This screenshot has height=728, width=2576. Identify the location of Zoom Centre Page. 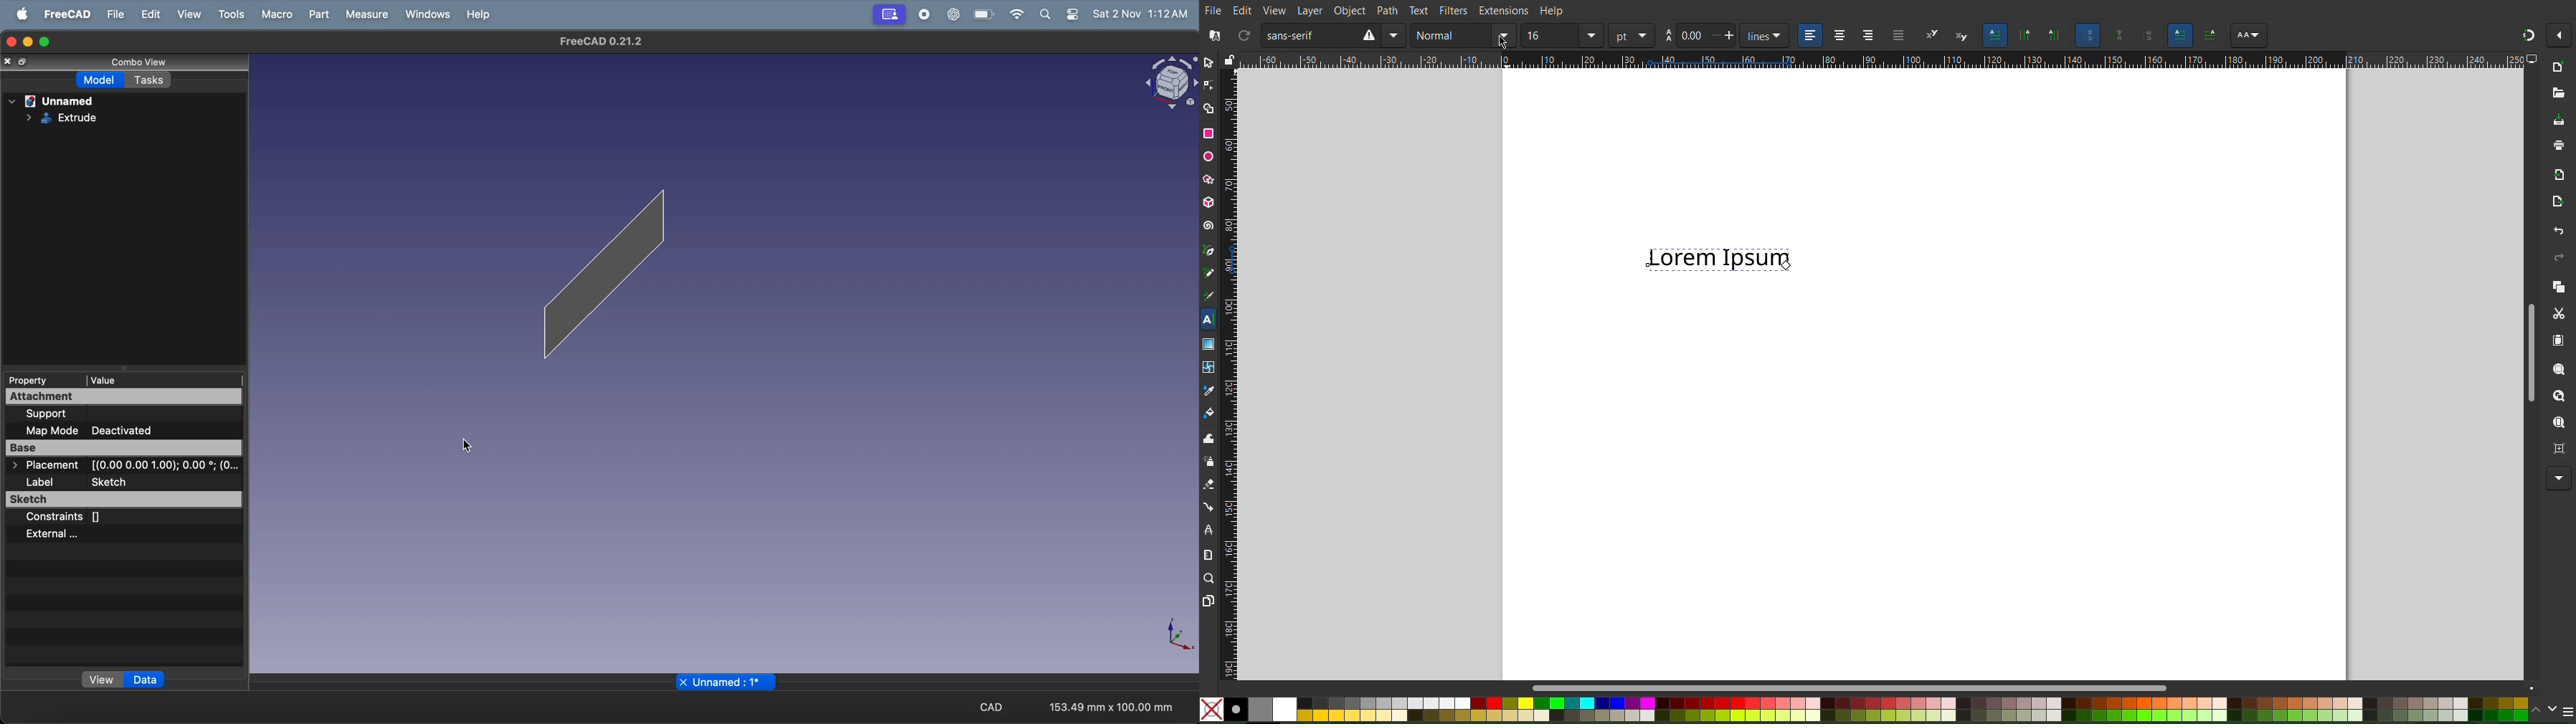
(2553, 450).